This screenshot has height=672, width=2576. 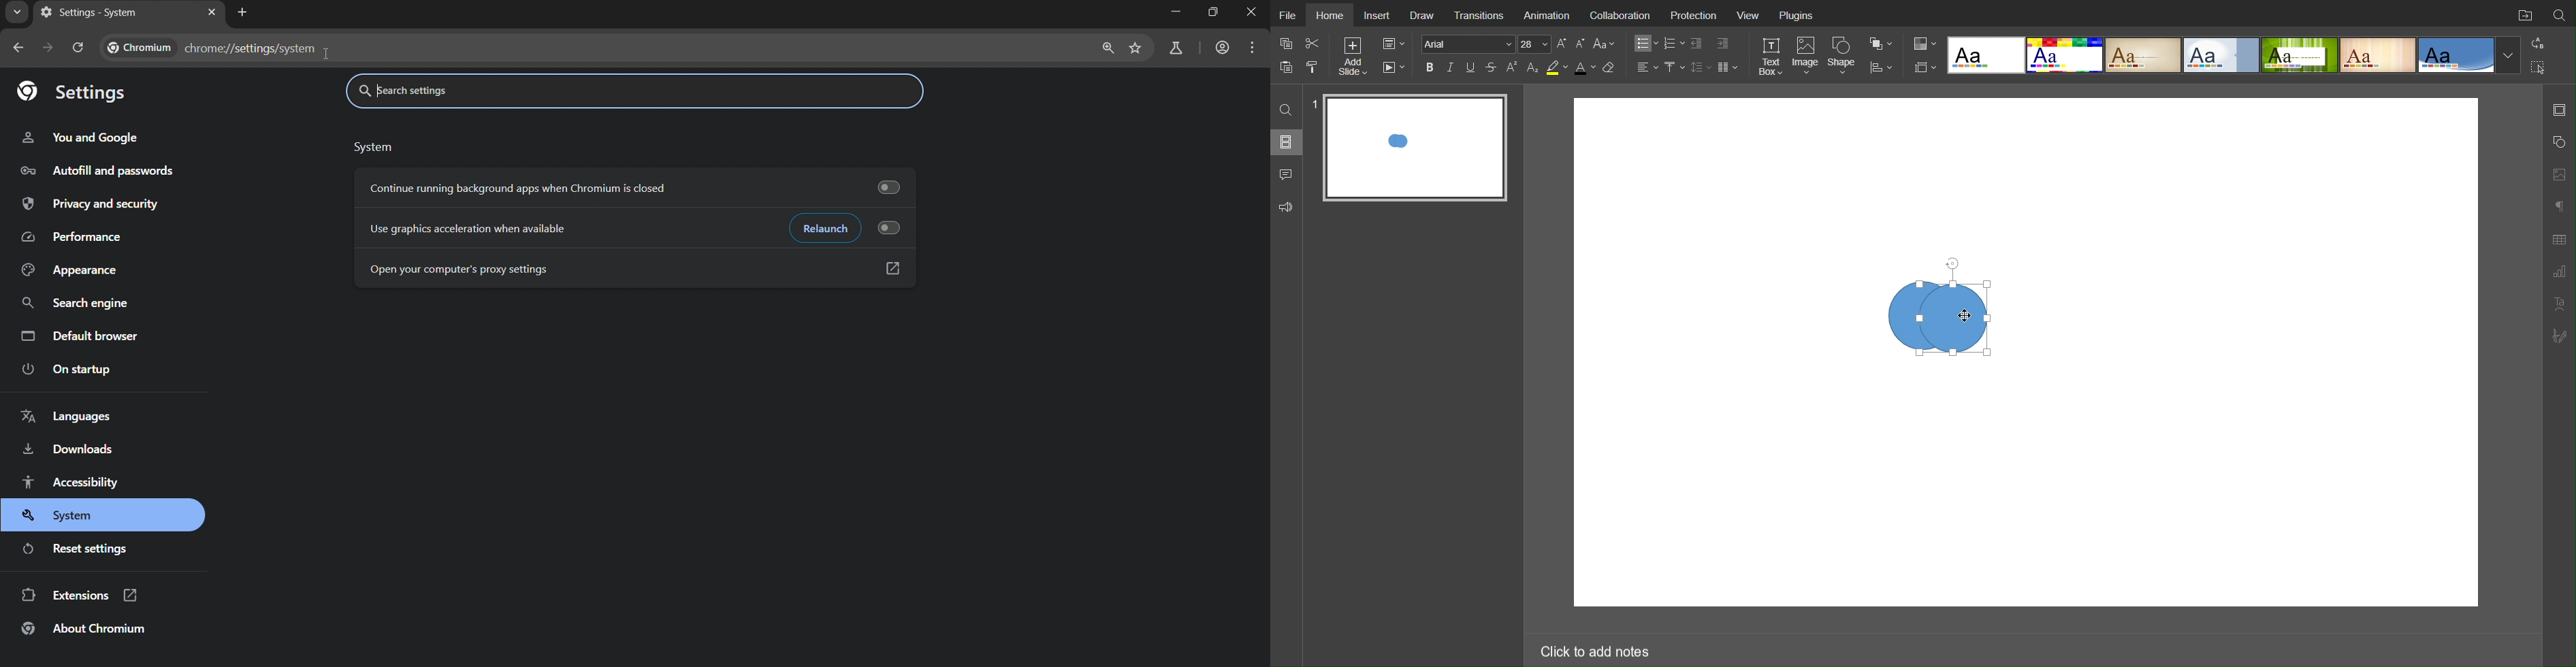 I want to click on Image, so click(x=1807, y=56).